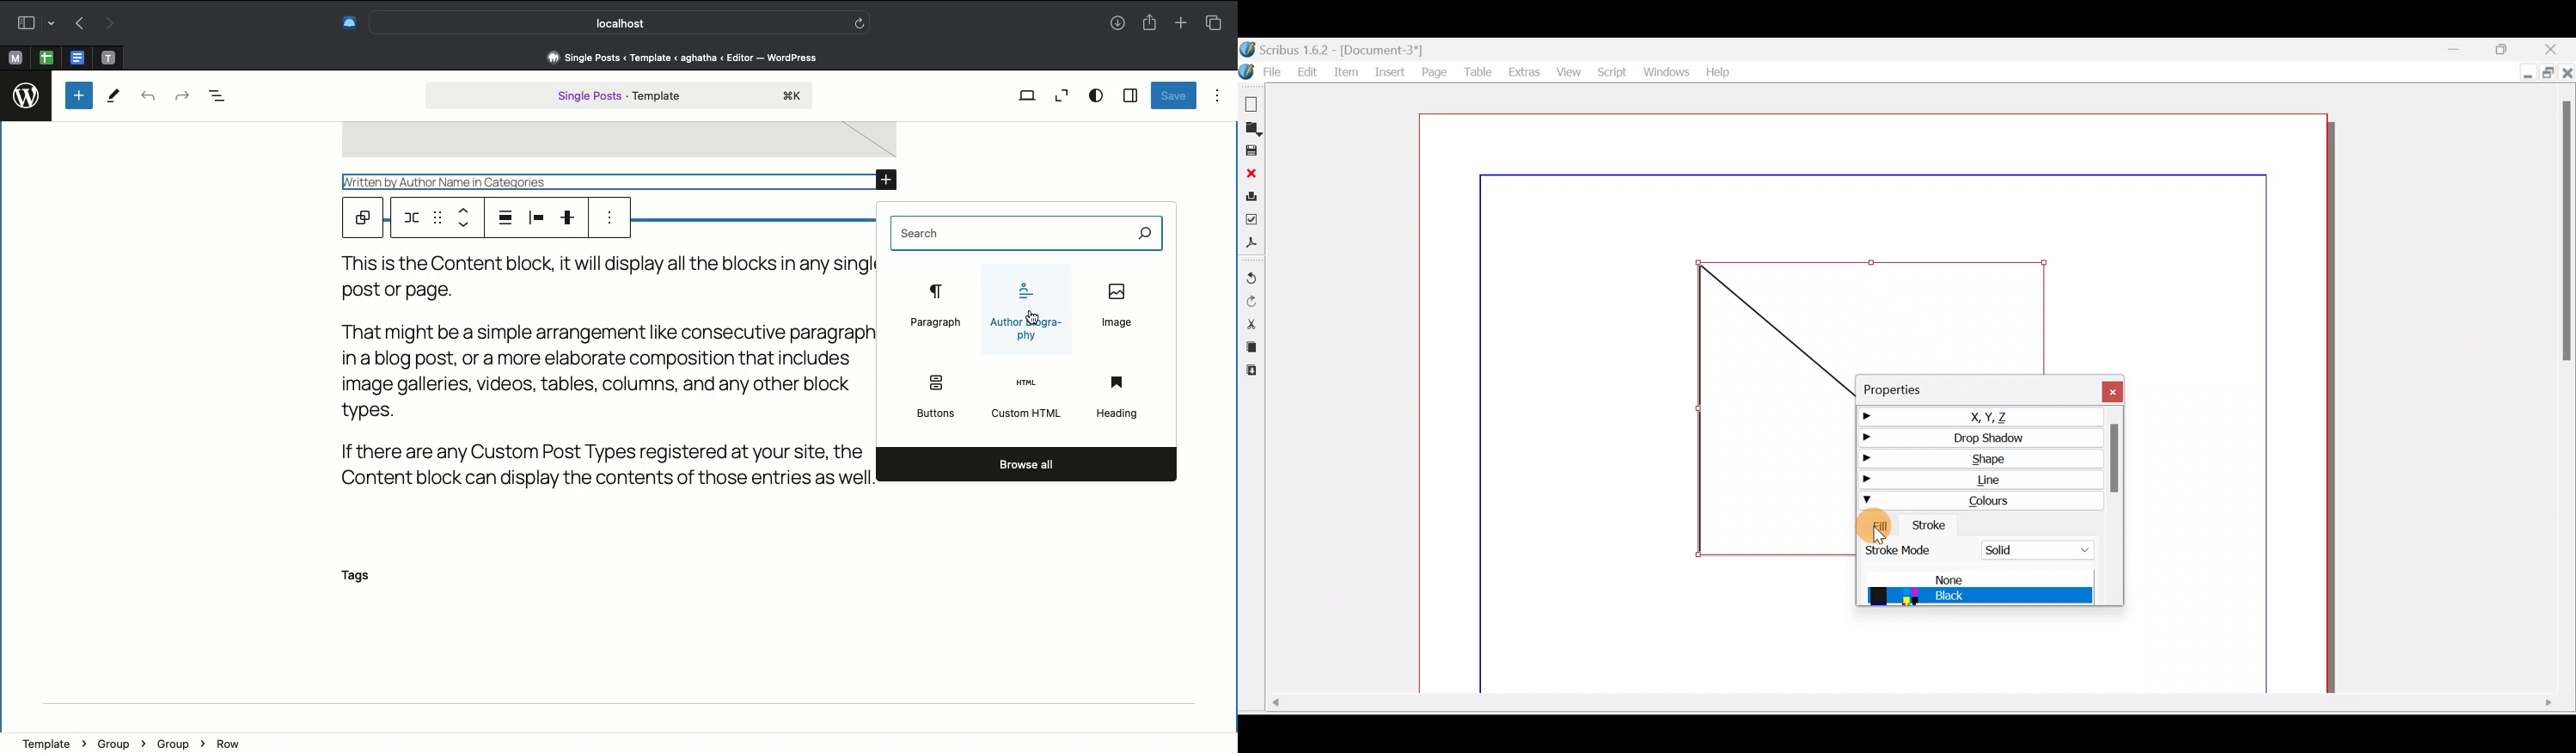 This screenshot has height=756, width=2576. What do you see at coordinates (1980, 479) in the screenshot?
I see `Line` at bounding box center [1980, 479].